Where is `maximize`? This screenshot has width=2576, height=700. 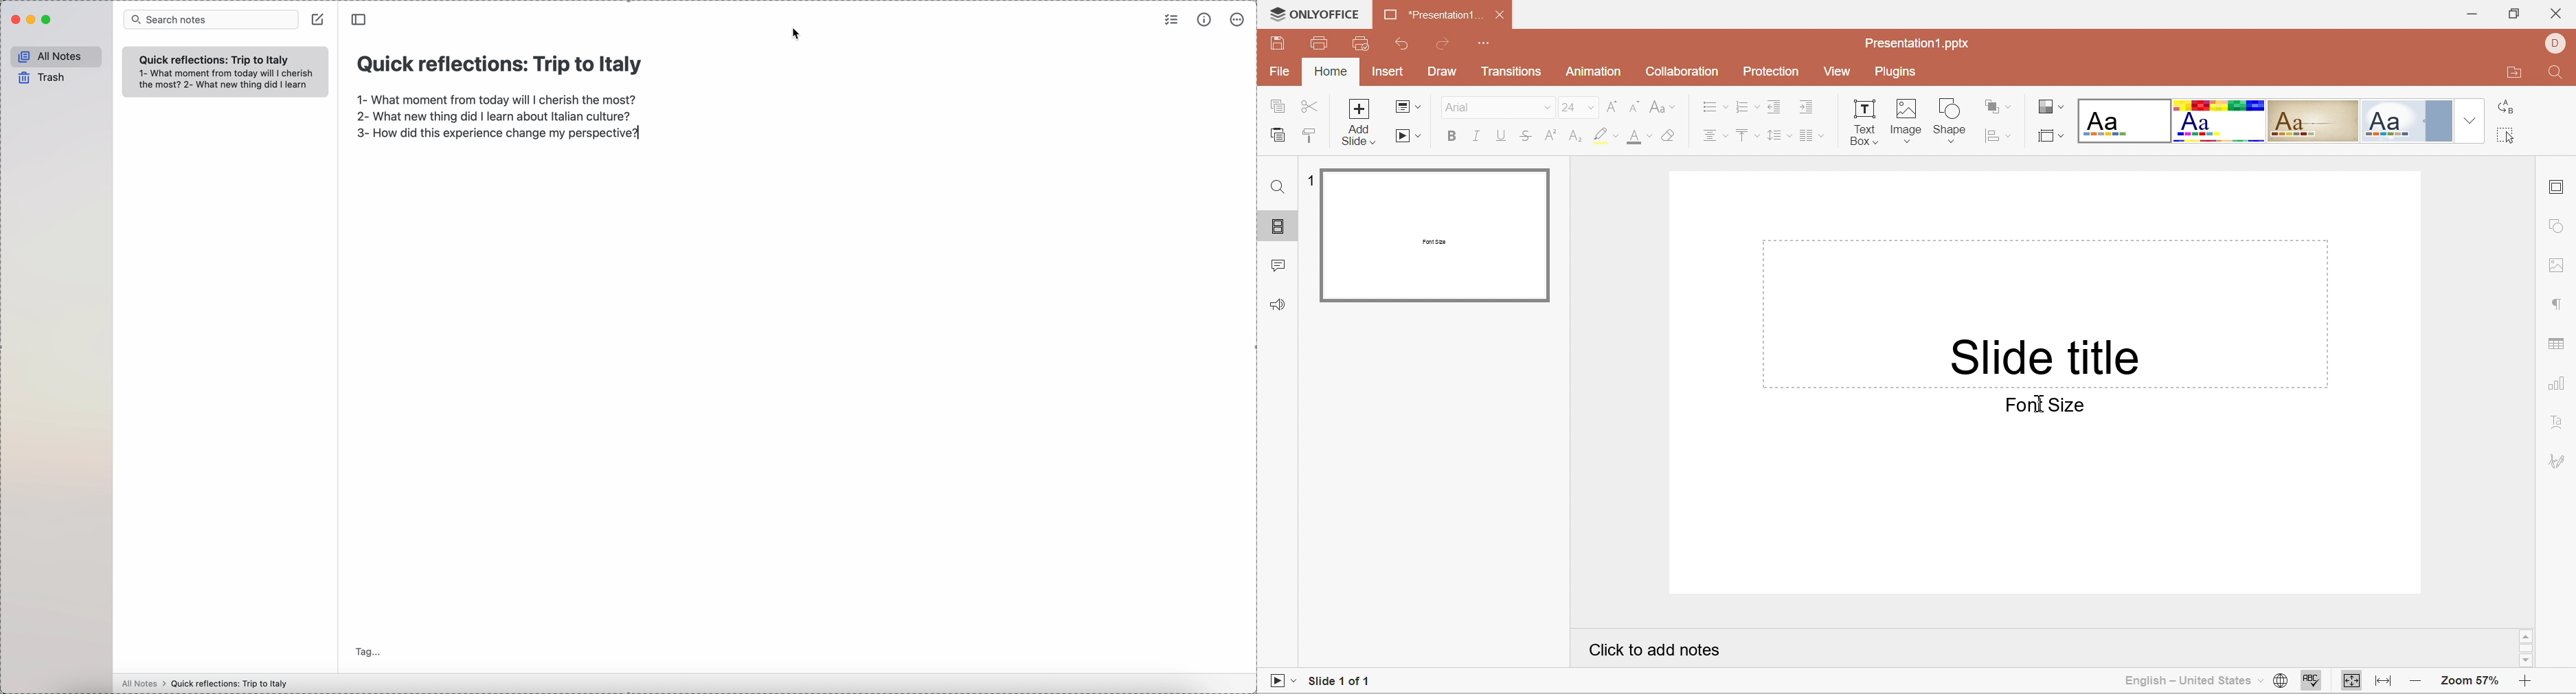
maximize is located at coordinates (48, 19).